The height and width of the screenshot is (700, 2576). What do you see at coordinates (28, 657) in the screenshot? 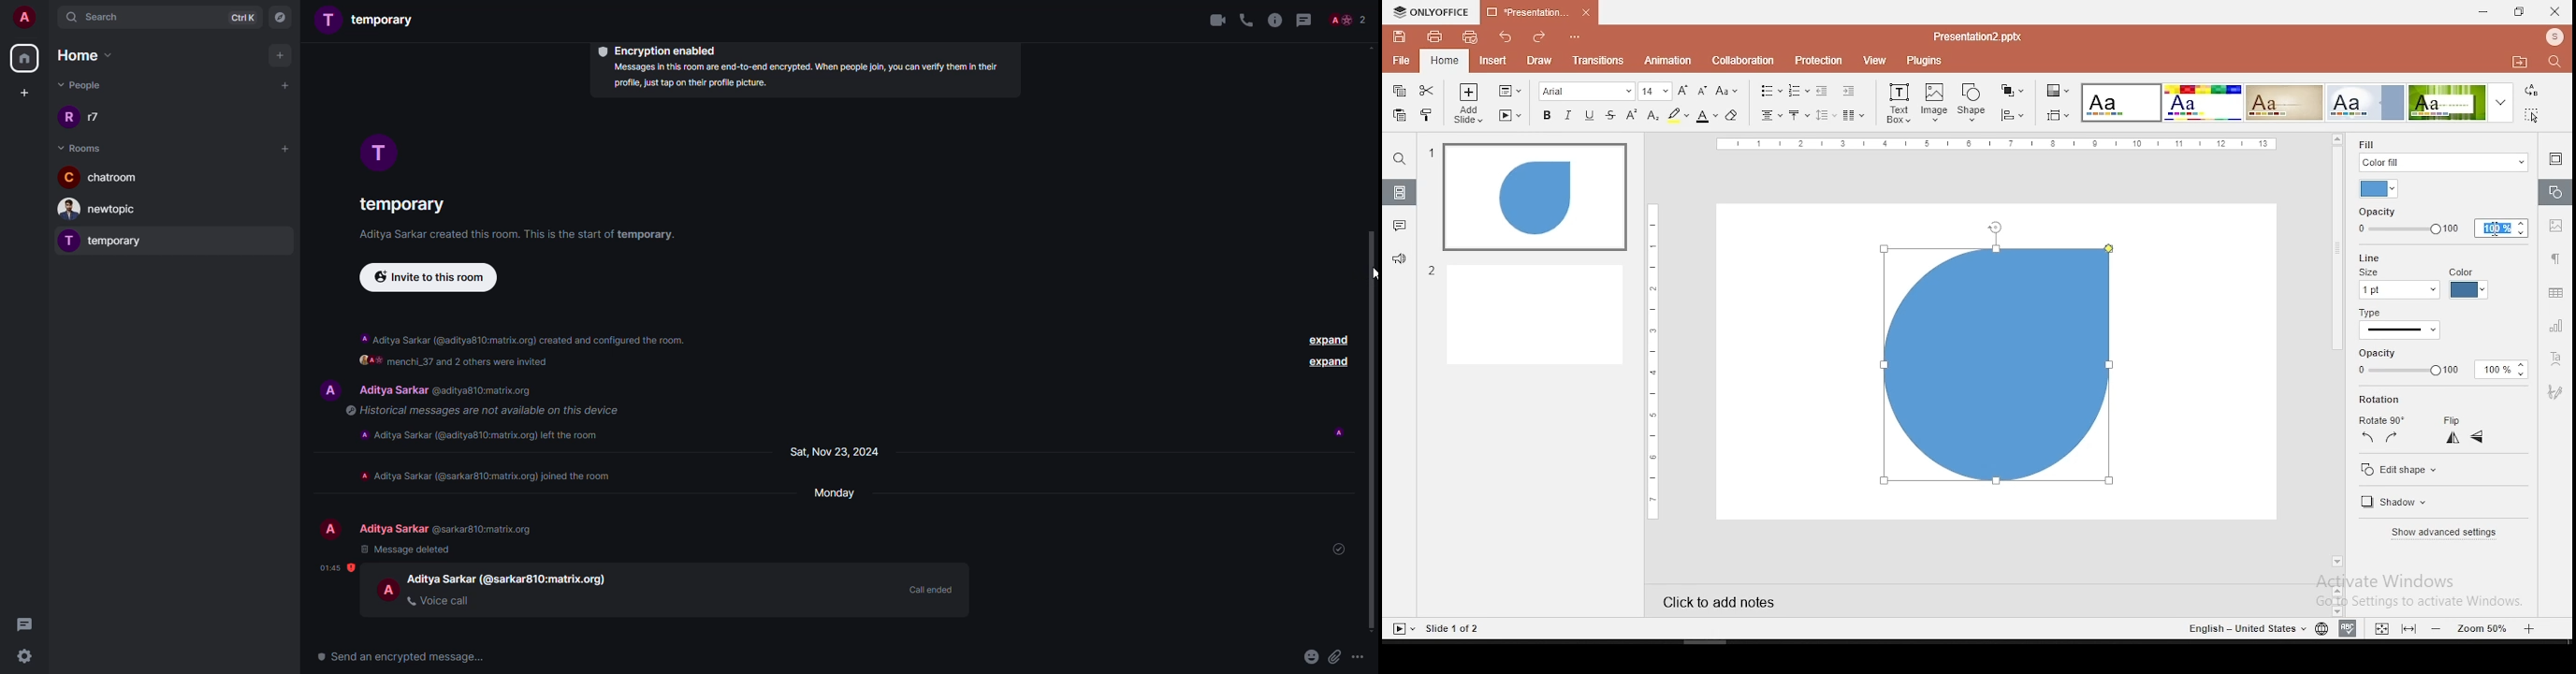
I see `settings` at bounding box center [28, 657].